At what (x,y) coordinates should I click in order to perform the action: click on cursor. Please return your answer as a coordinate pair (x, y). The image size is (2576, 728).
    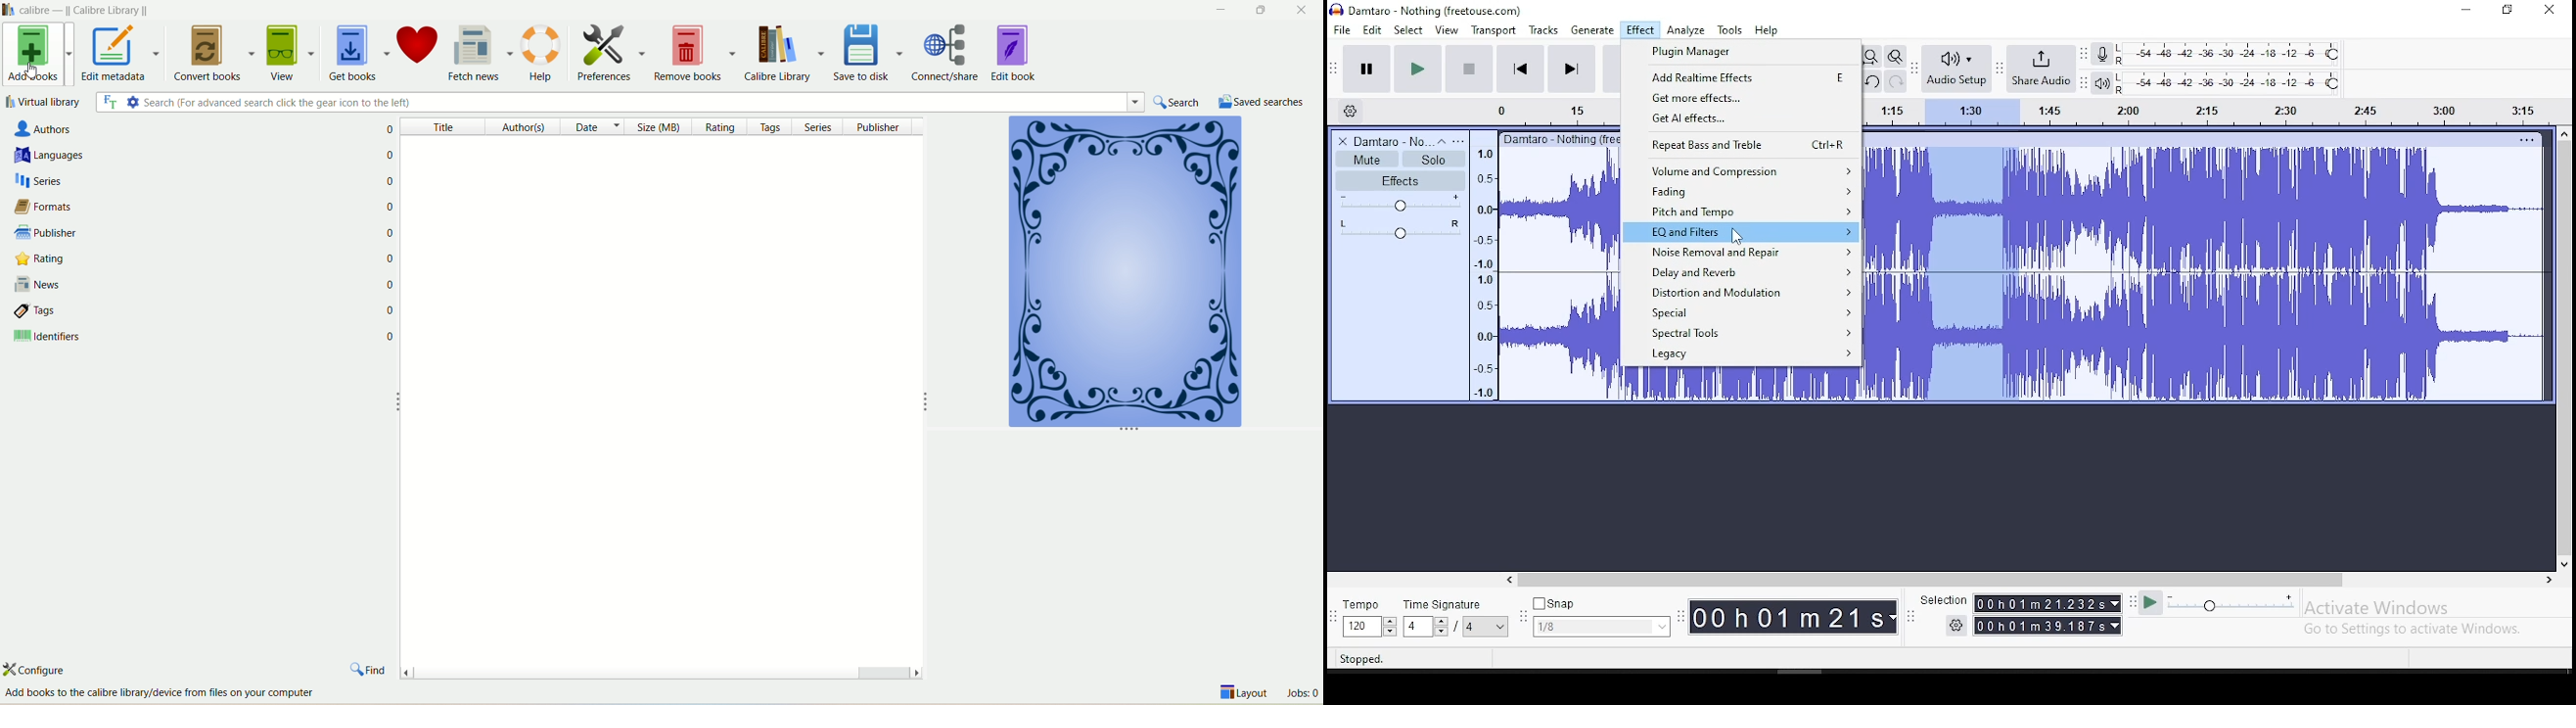
    Looking at the image, I should click on (33, 71).